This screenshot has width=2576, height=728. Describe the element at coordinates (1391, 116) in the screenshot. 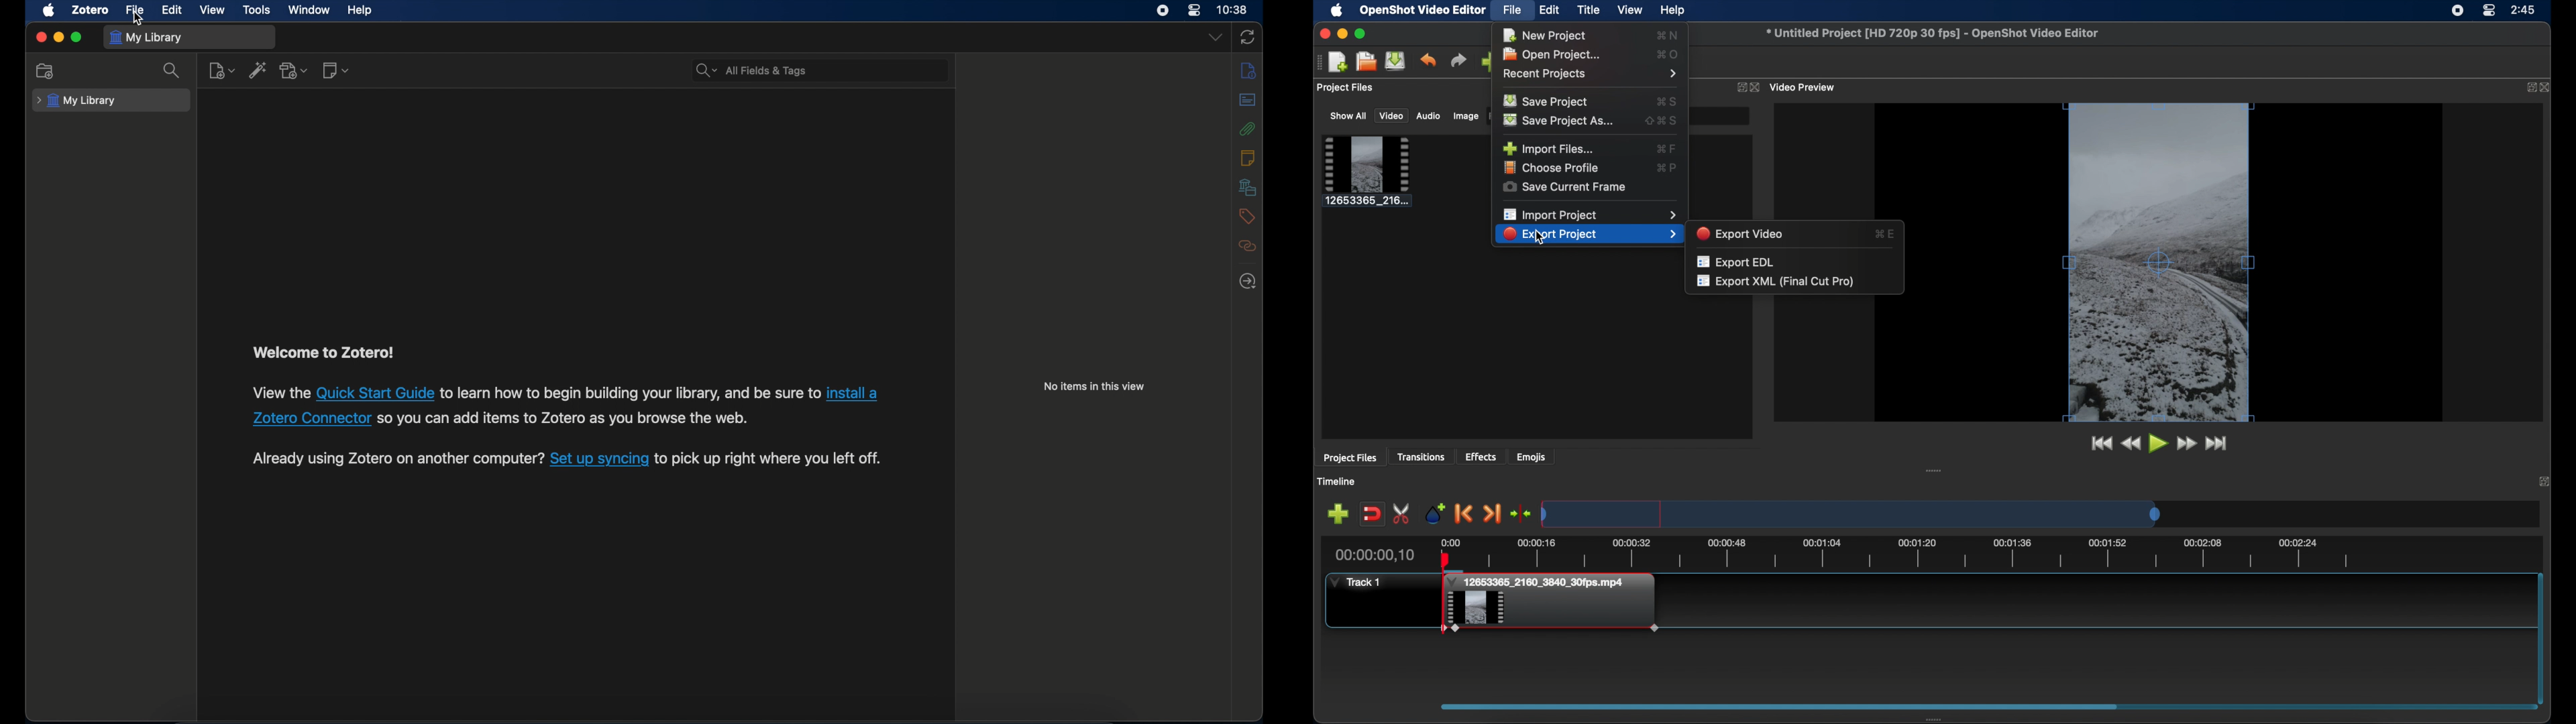

I see `video` at that location.